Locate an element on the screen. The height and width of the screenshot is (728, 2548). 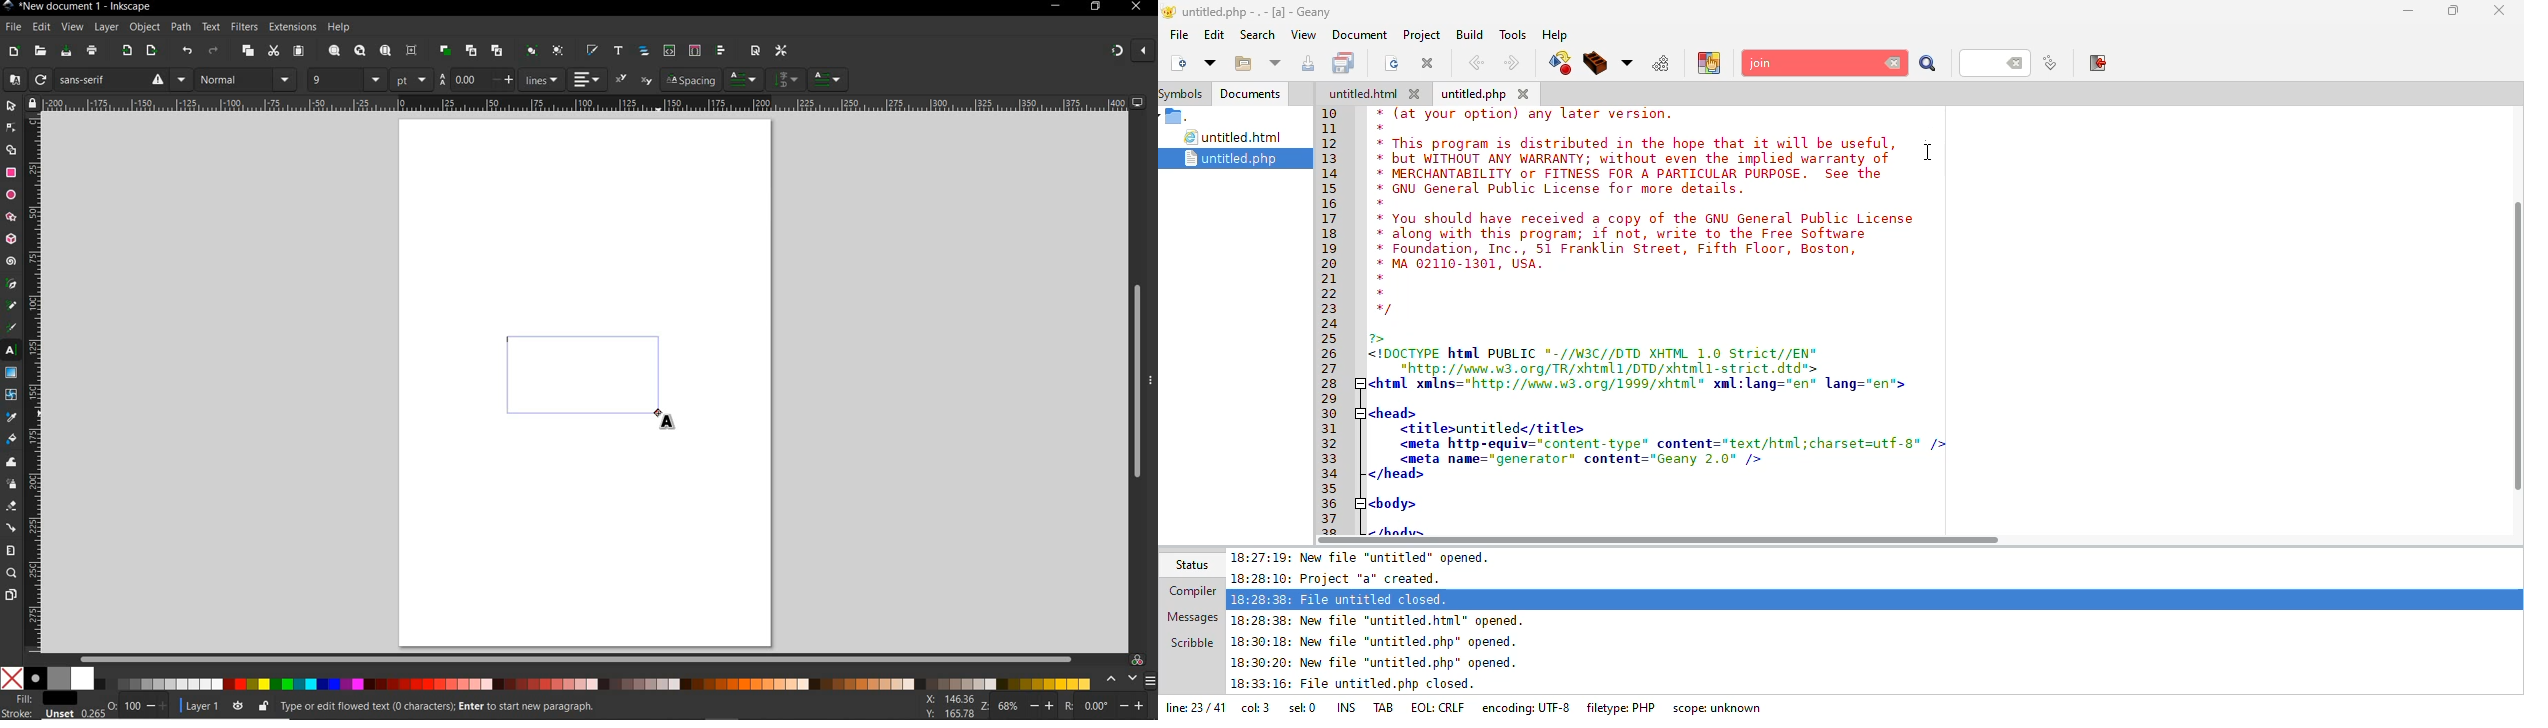
open align and distribute is located at coordinates (720, 50).